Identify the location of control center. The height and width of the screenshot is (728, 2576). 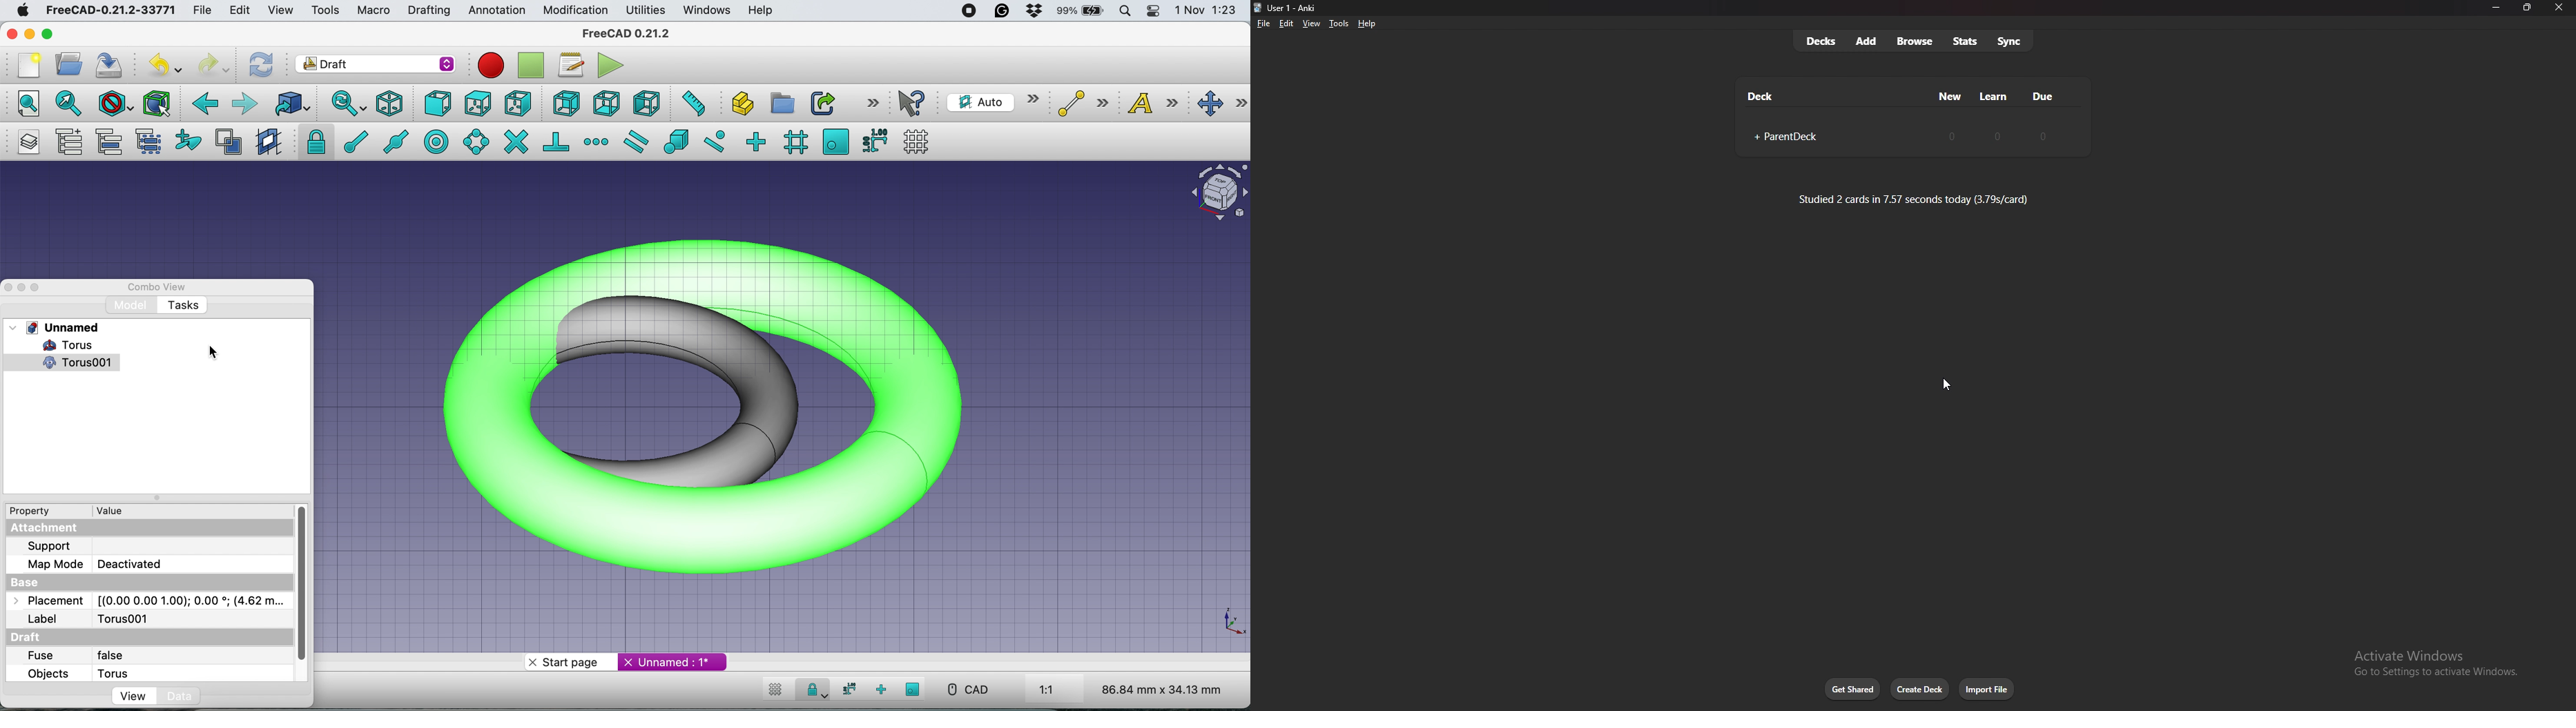
(1154, 12).